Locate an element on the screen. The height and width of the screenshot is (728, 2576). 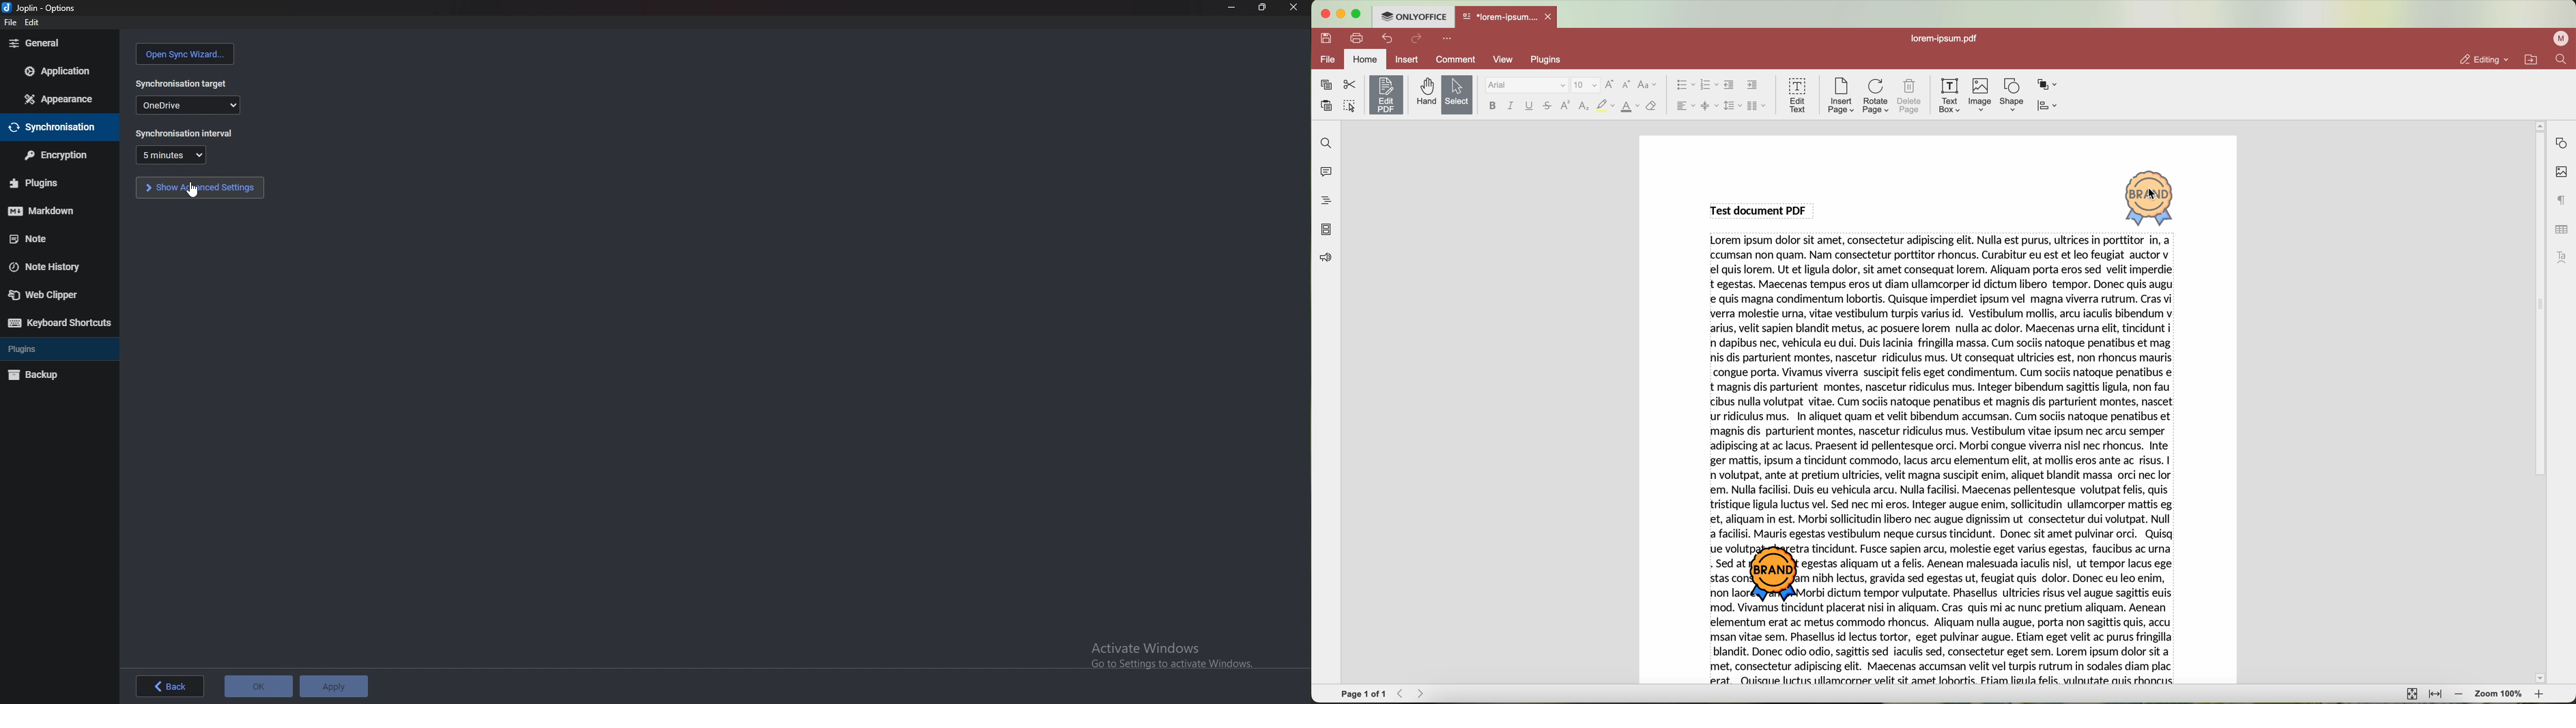
text art settings is located at coordinates (2565, 257).